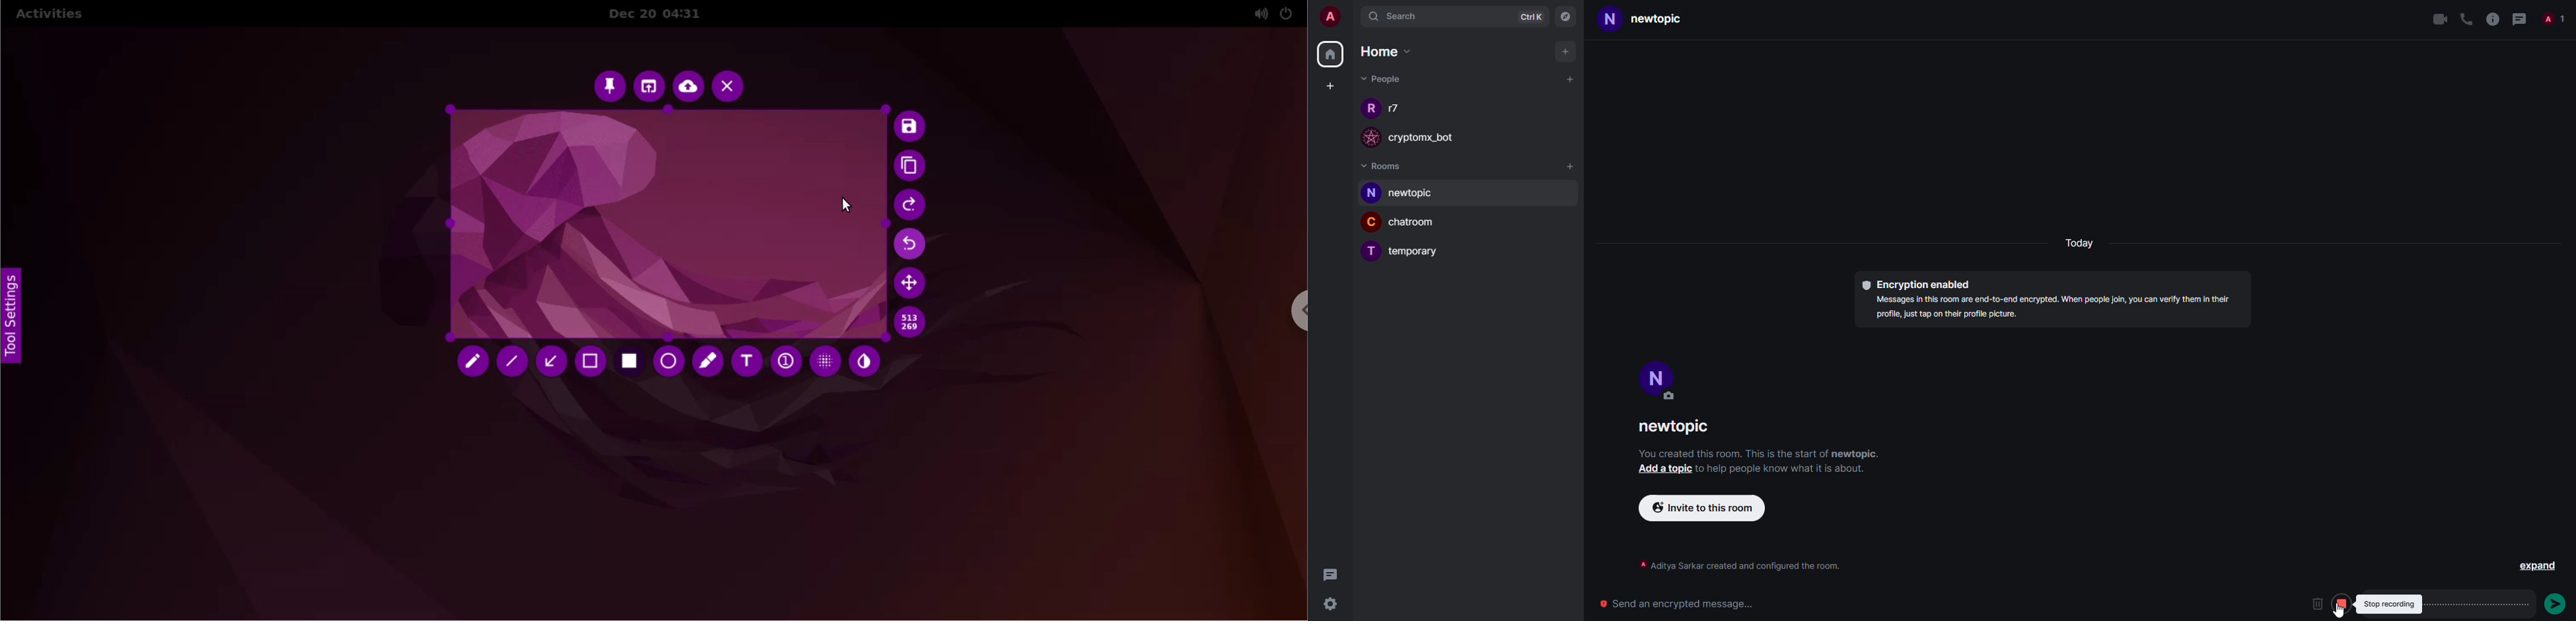  What do you see at coordinates (1330, 574) in the screenshot?
I see `threads` at bounding box center [1330, 574].